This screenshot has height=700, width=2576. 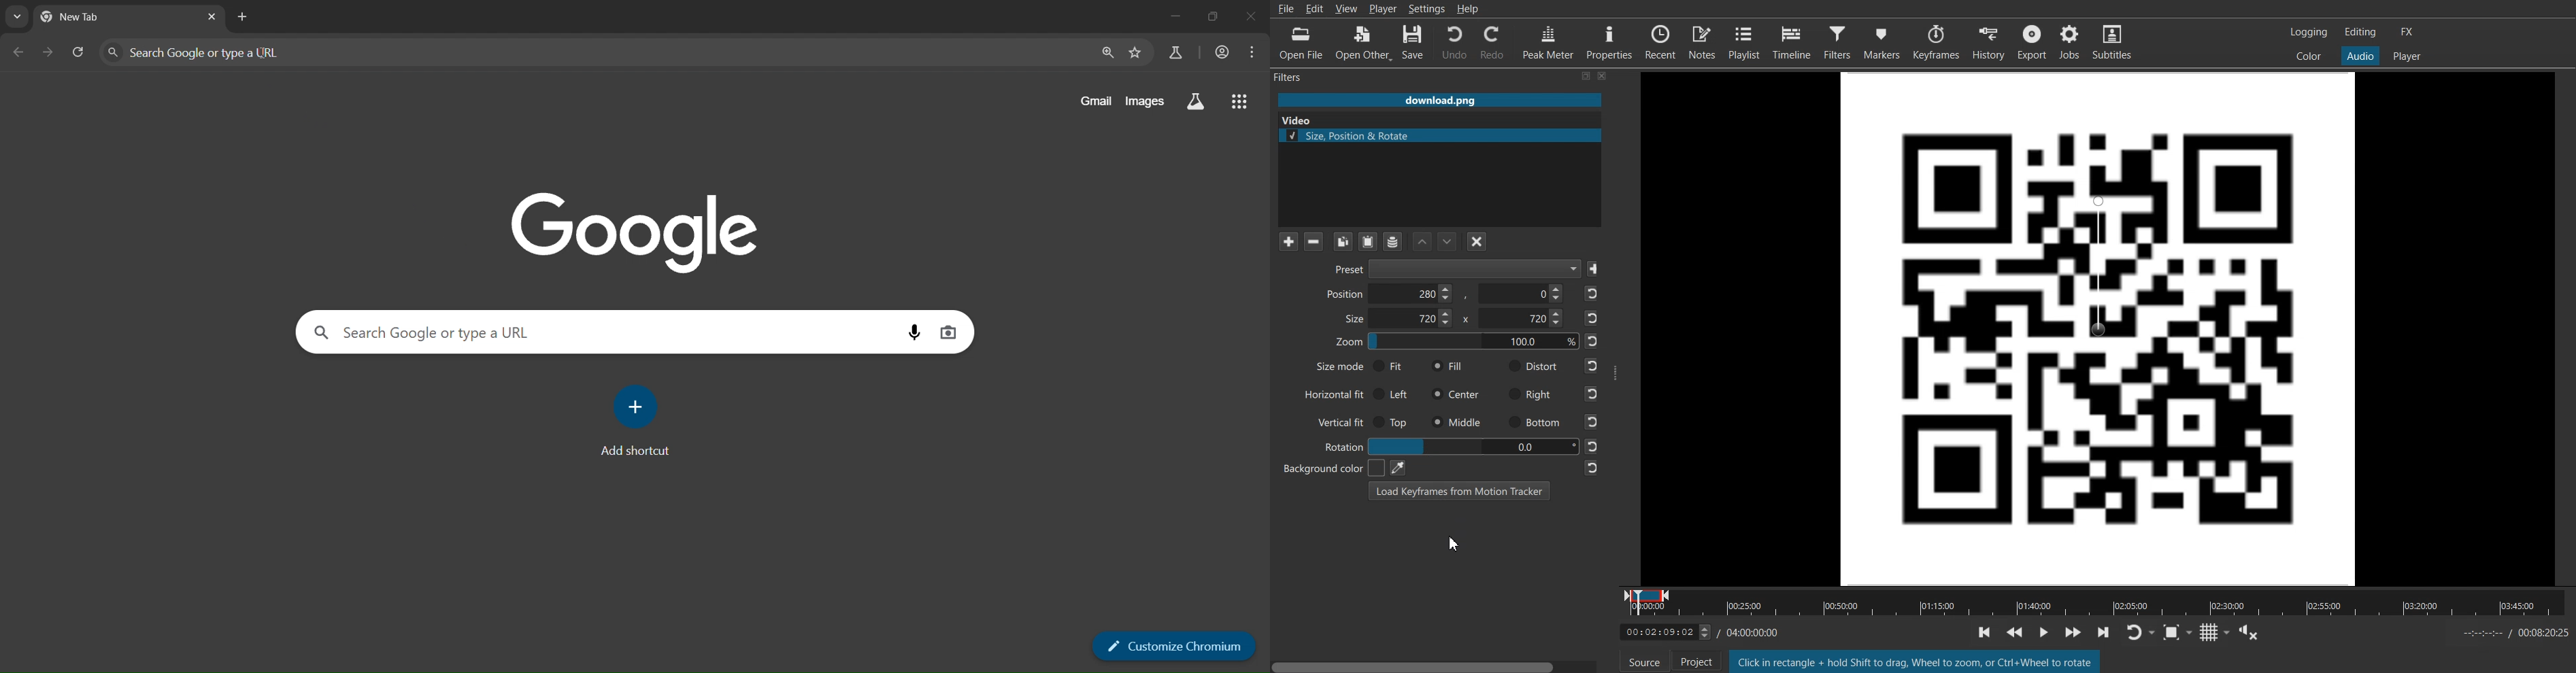 What do you see at coordinates (1093, 101) in the screenshot?
I see `gmail` at bounding box center [1093, 101].